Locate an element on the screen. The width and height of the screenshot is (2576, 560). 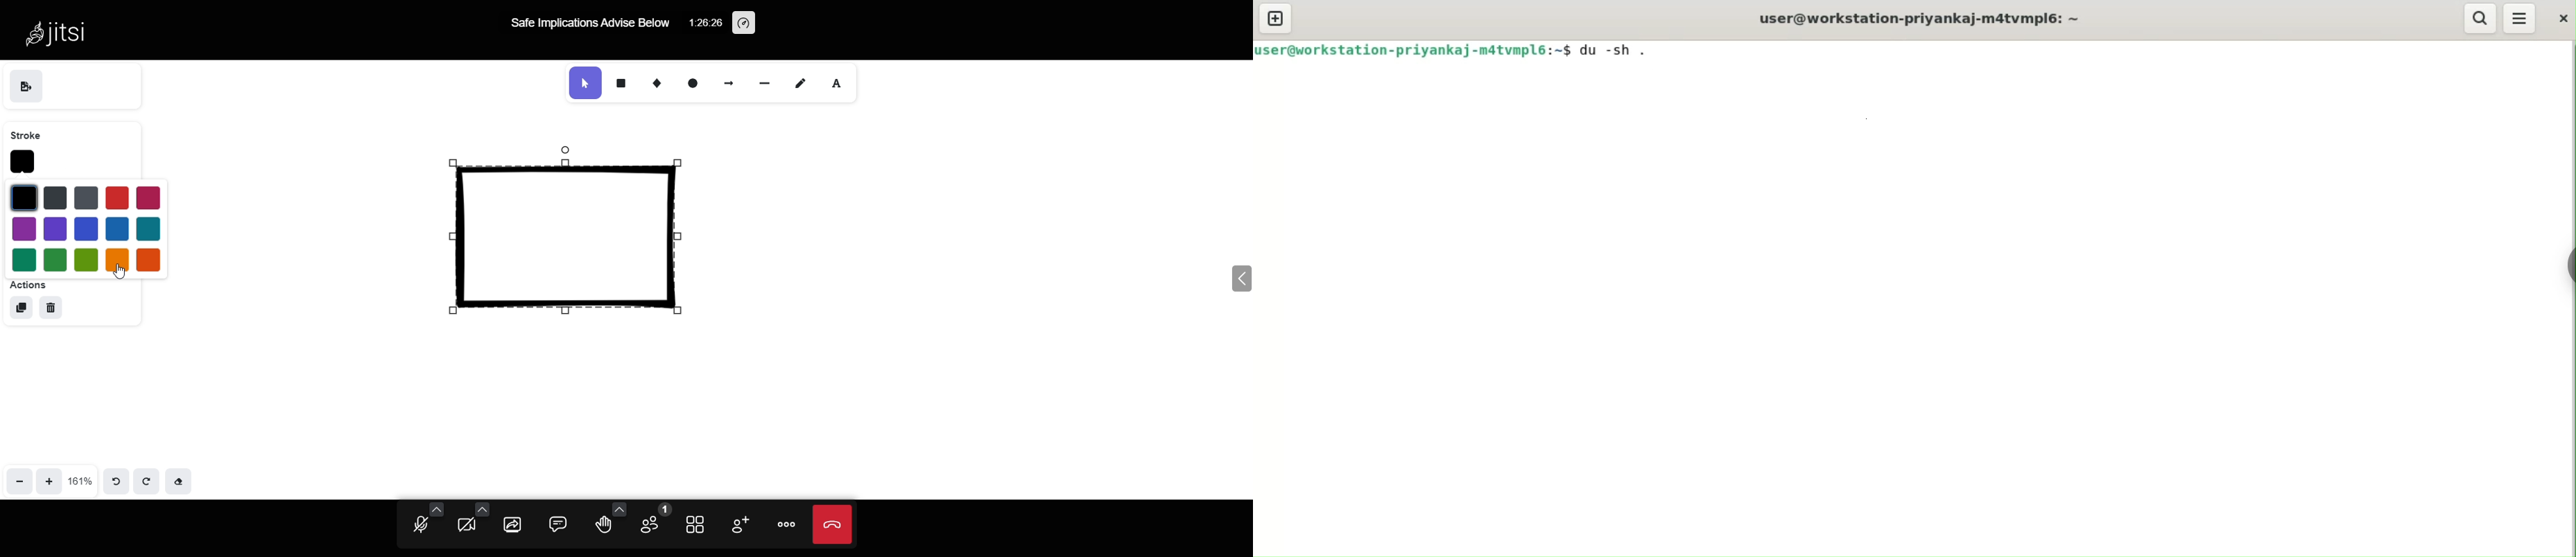
raise your hand is located at coordinates (604, 528).